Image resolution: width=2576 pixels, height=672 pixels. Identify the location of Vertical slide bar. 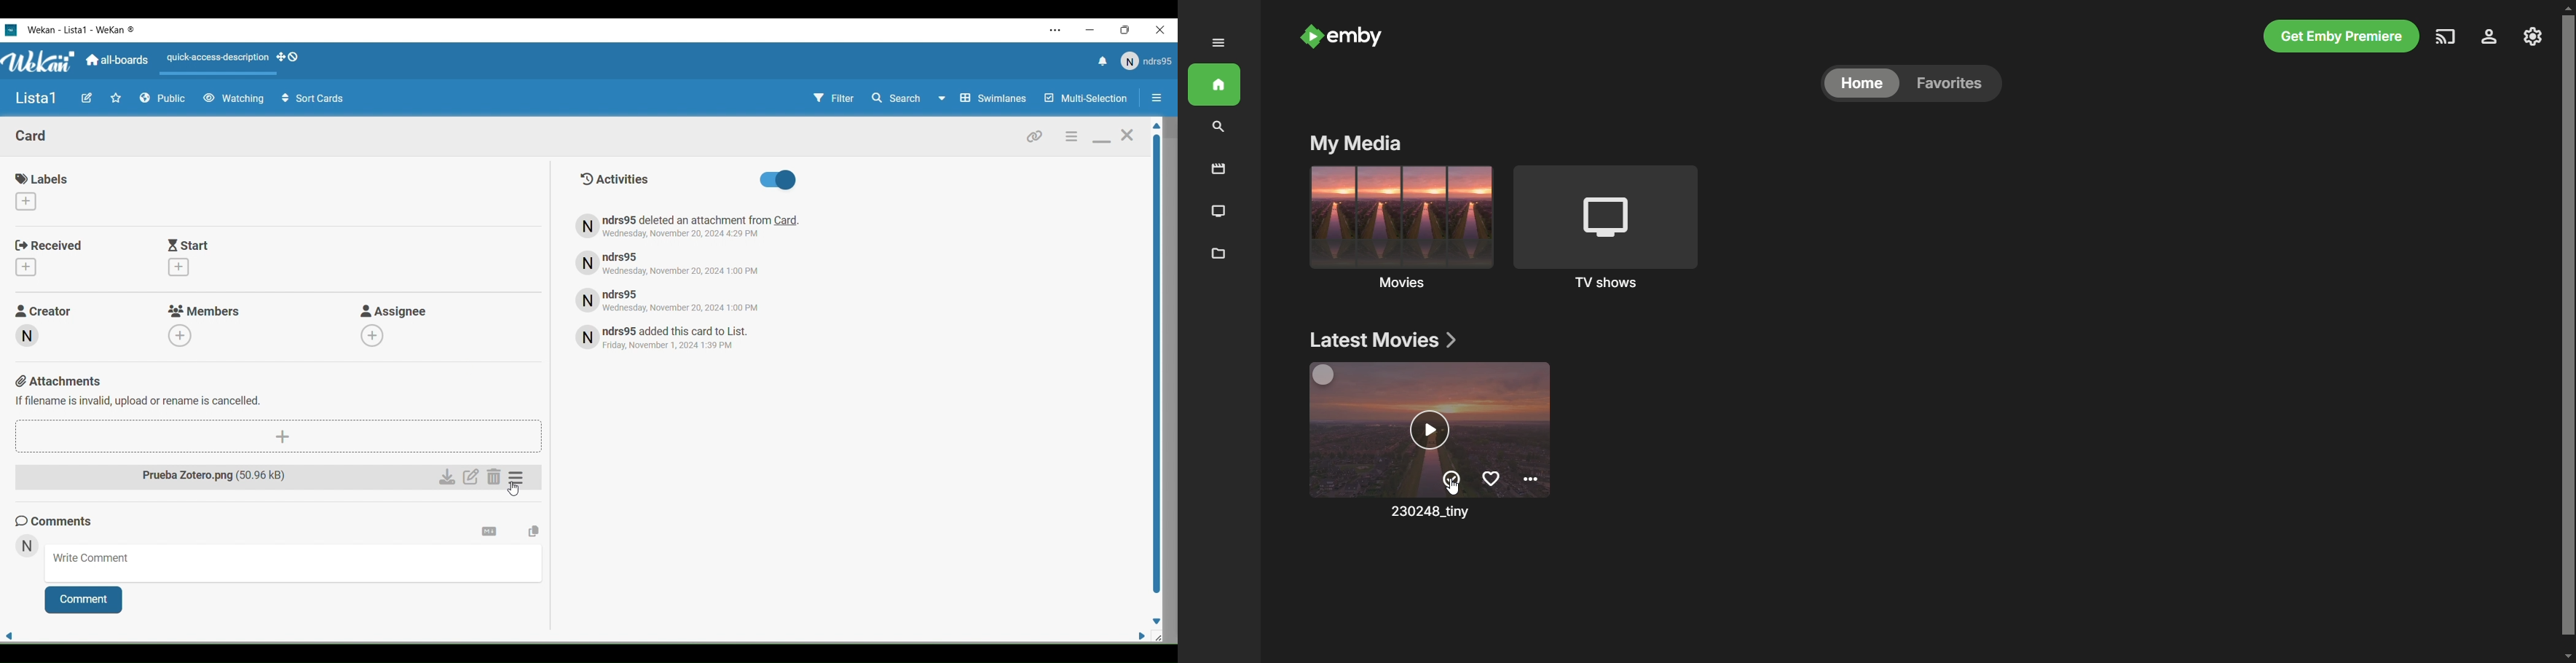
(1156, 359).